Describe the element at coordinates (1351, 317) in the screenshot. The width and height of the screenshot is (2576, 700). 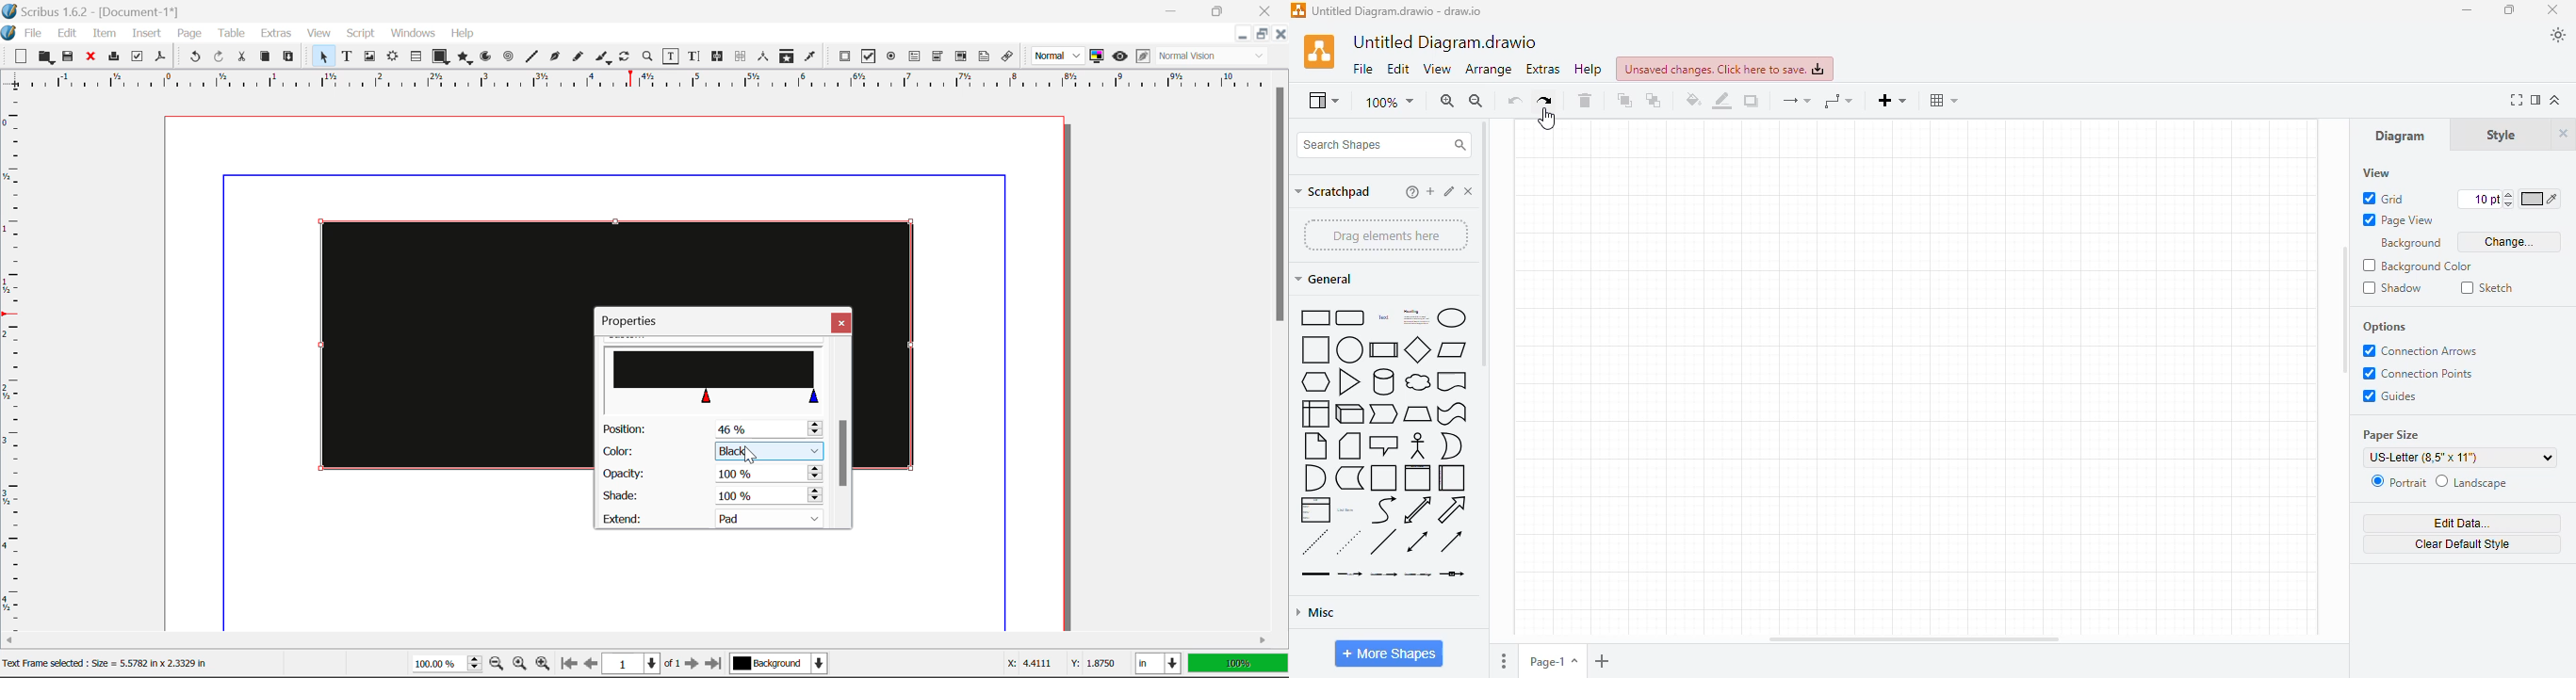
I see `rounded rectangle` at that location.